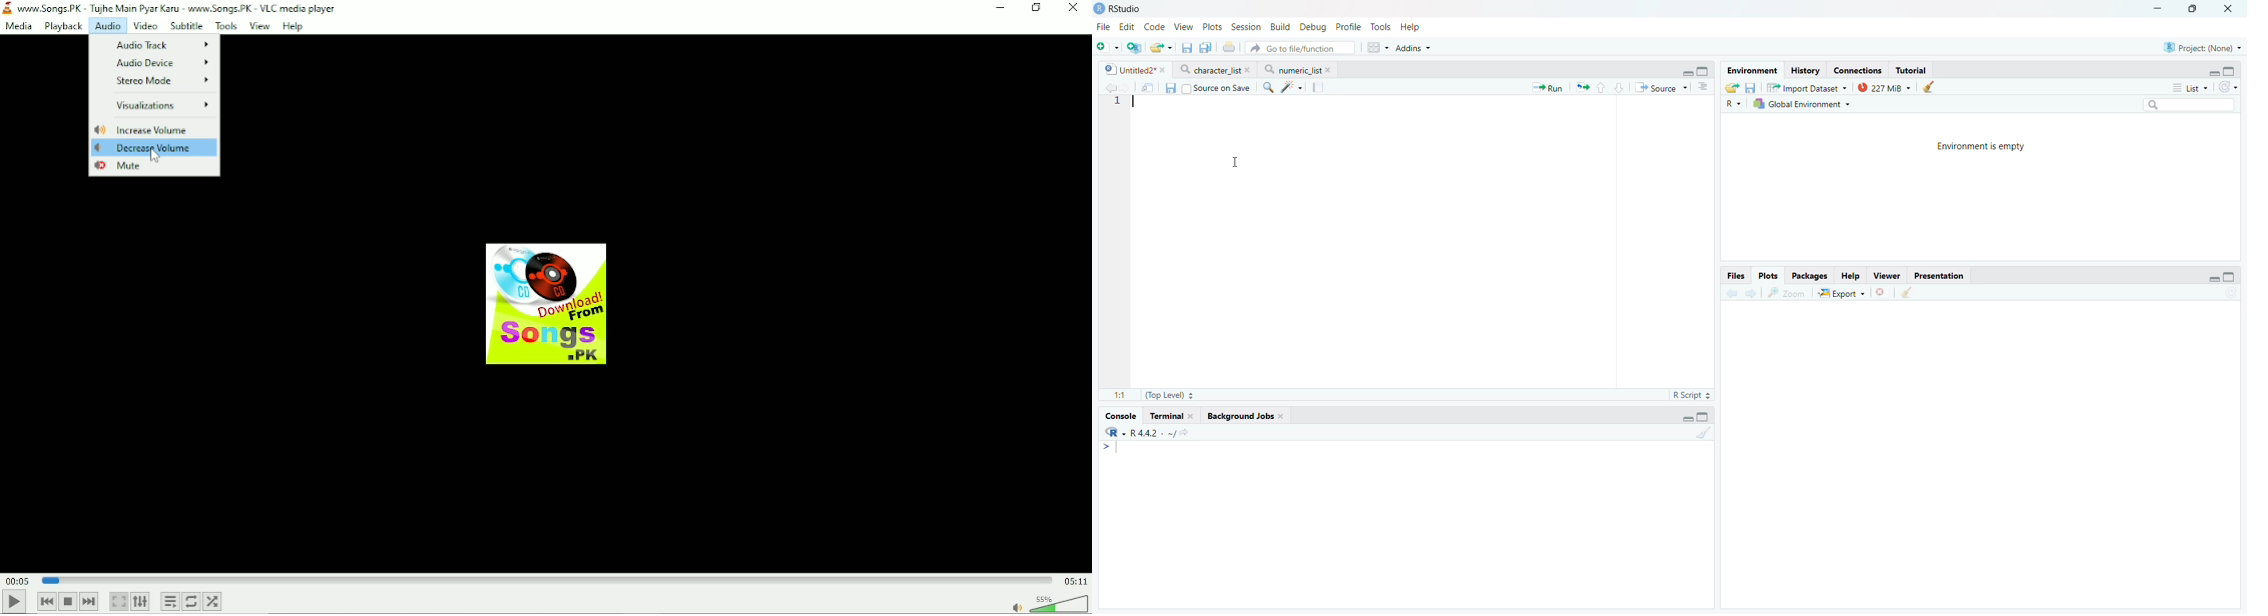  I want to click on Find/Replace, so click(1268, 87).